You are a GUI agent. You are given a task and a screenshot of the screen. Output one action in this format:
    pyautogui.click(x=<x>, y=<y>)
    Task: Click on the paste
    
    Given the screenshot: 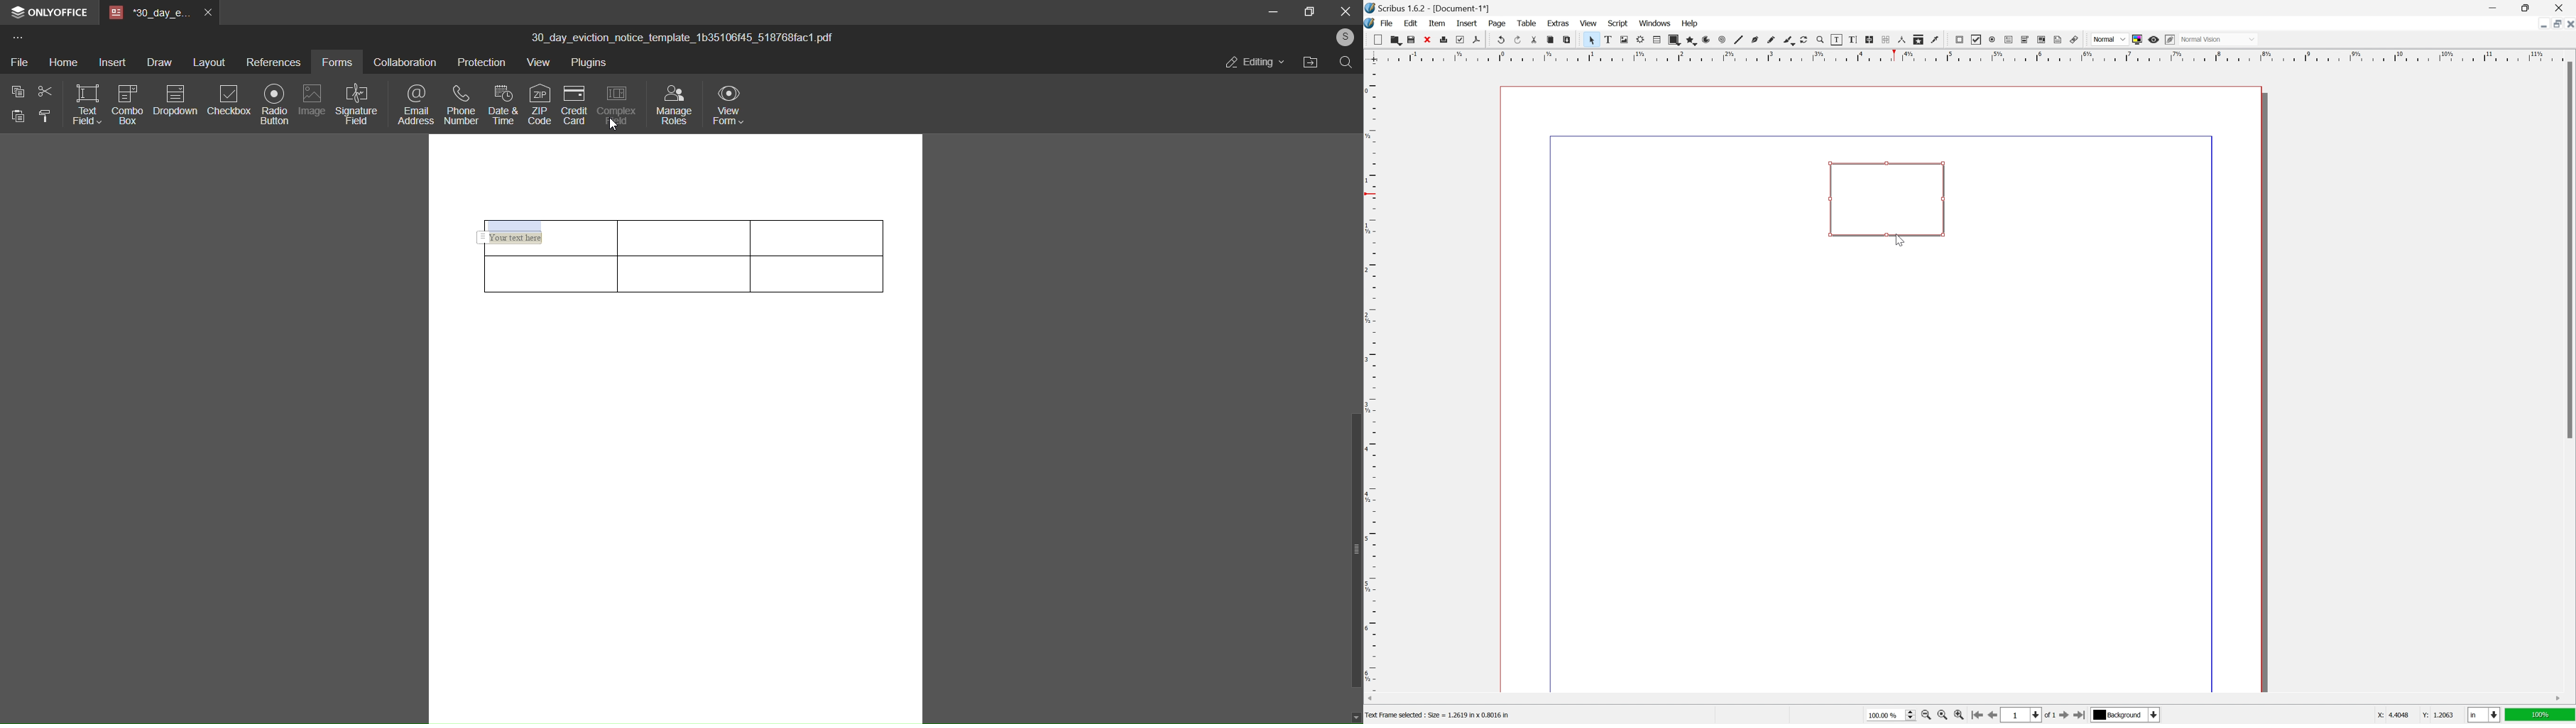 What is the action you would take?
    pyautogui.click(x=1567, y=40)
    